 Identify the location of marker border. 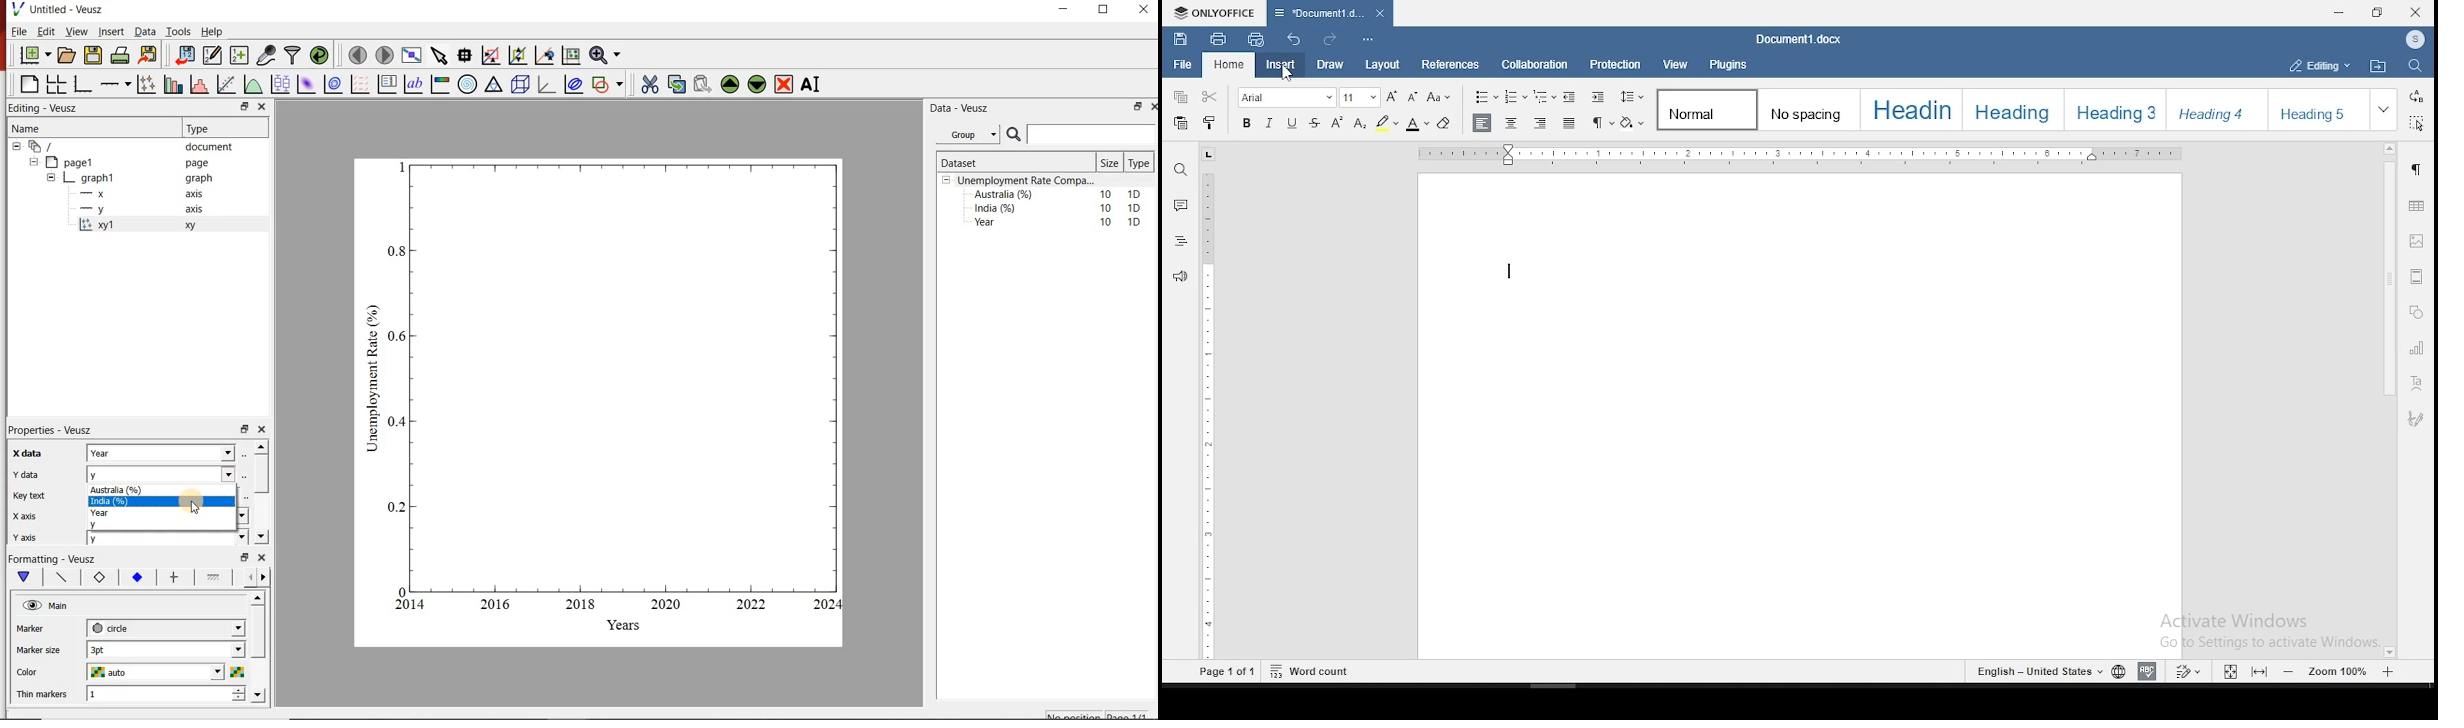
(99, 578).